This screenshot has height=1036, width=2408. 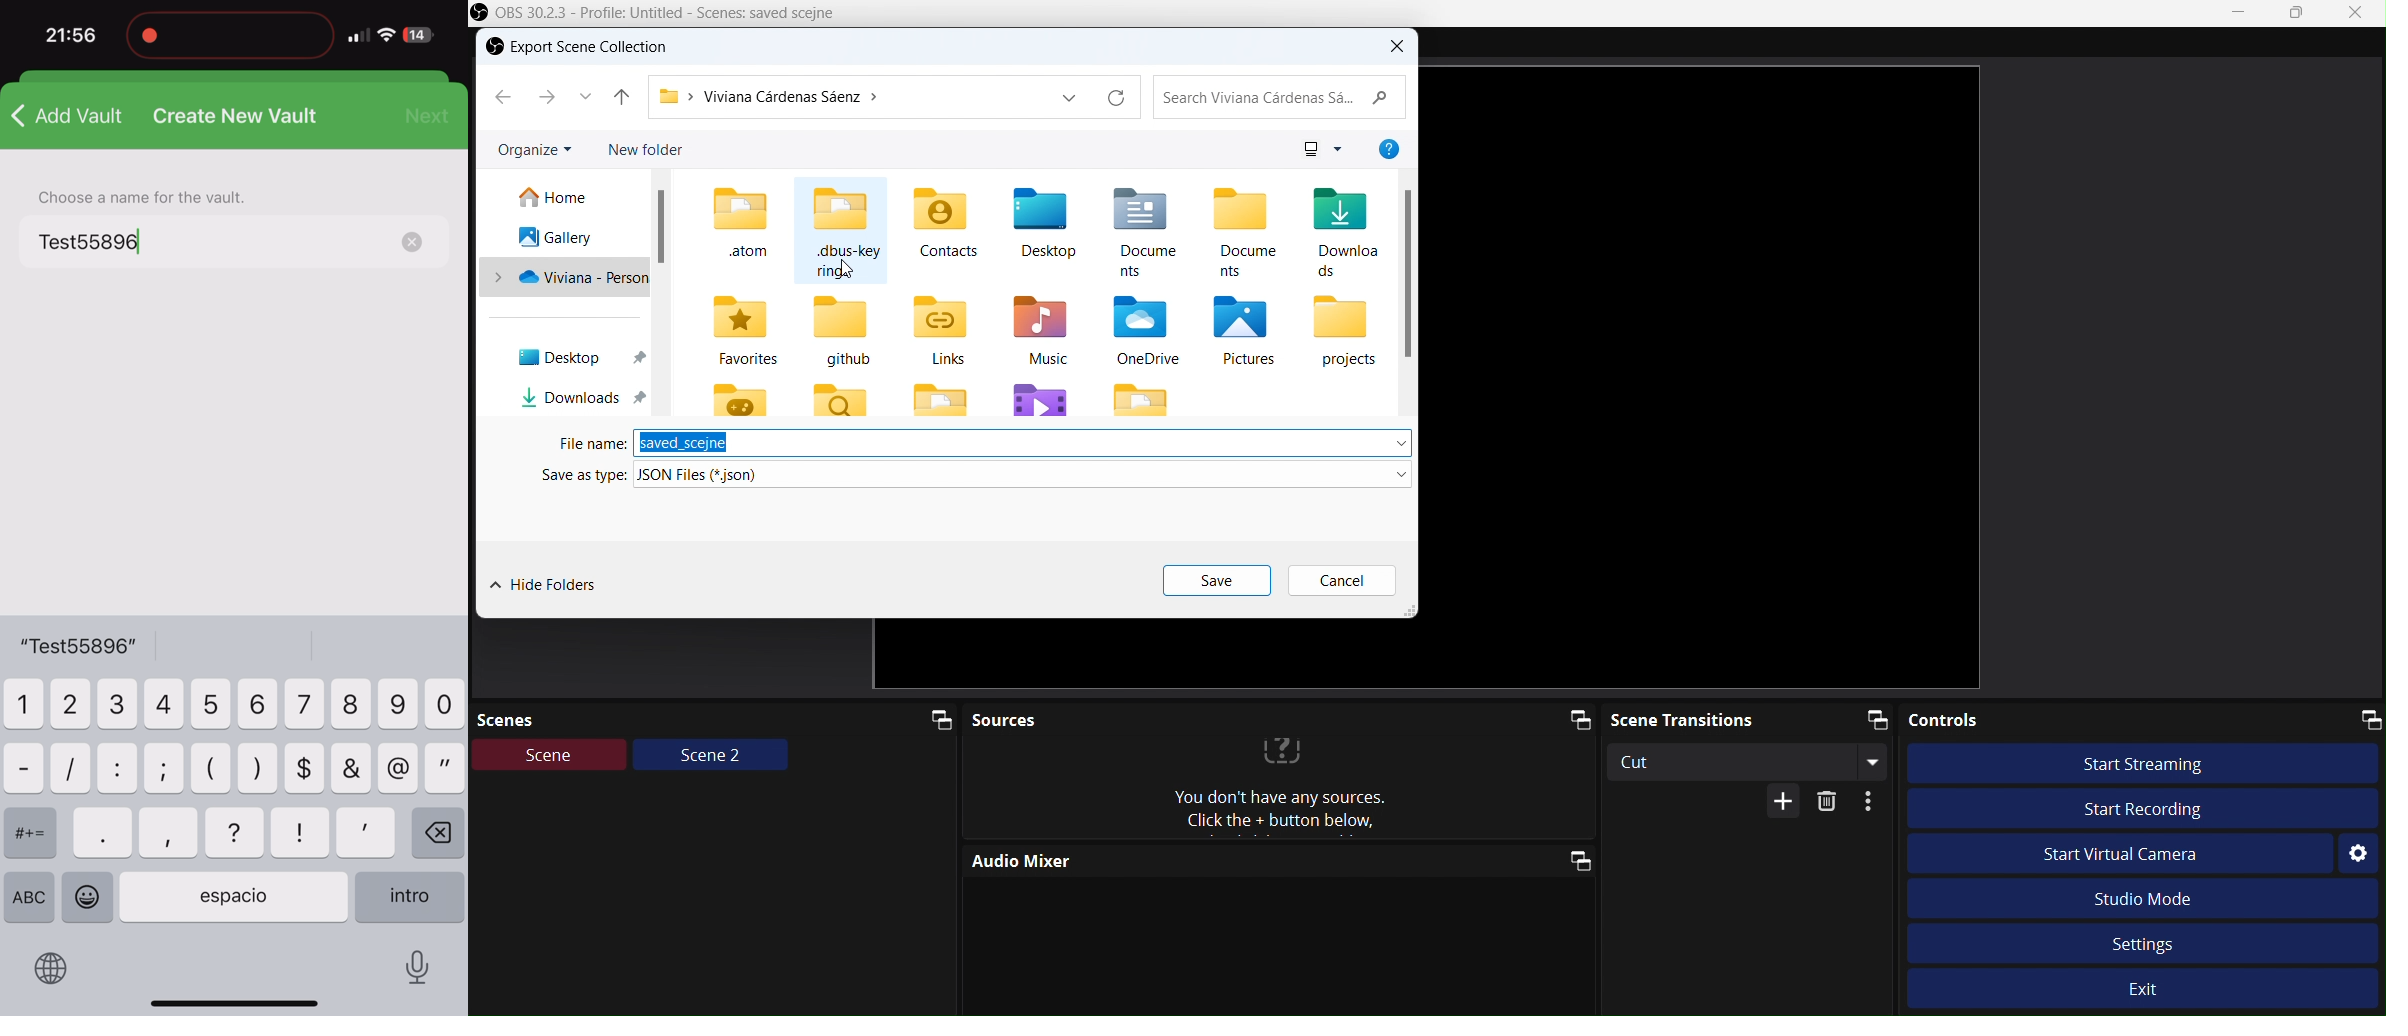 What do you see at coordinates (2145, 721) in the screenshot?
I see `Controls` at bounding box center [2145, 721].